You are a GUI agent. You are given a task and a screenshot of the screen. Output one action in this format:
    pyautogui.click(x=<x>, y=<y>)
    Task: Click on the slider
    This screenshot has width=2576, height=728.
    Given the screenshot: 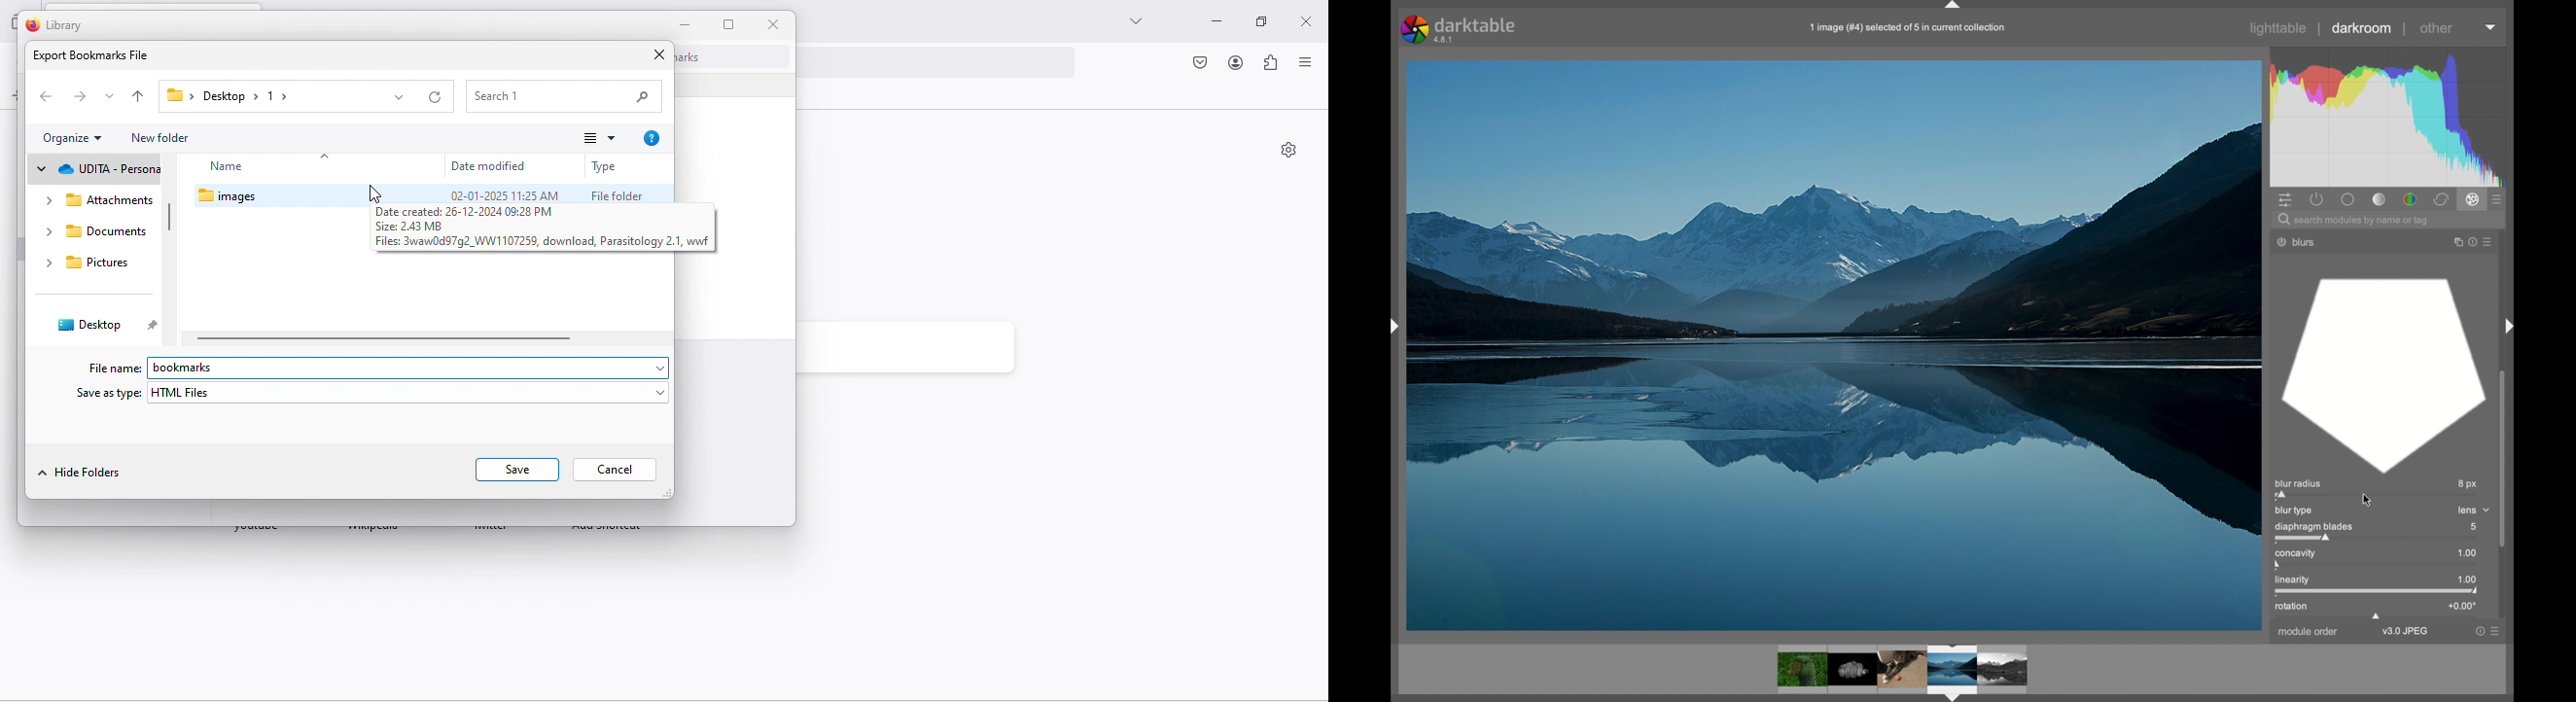 What is the action you would take?
    pyautogui.click(x=2378, y=539)
    